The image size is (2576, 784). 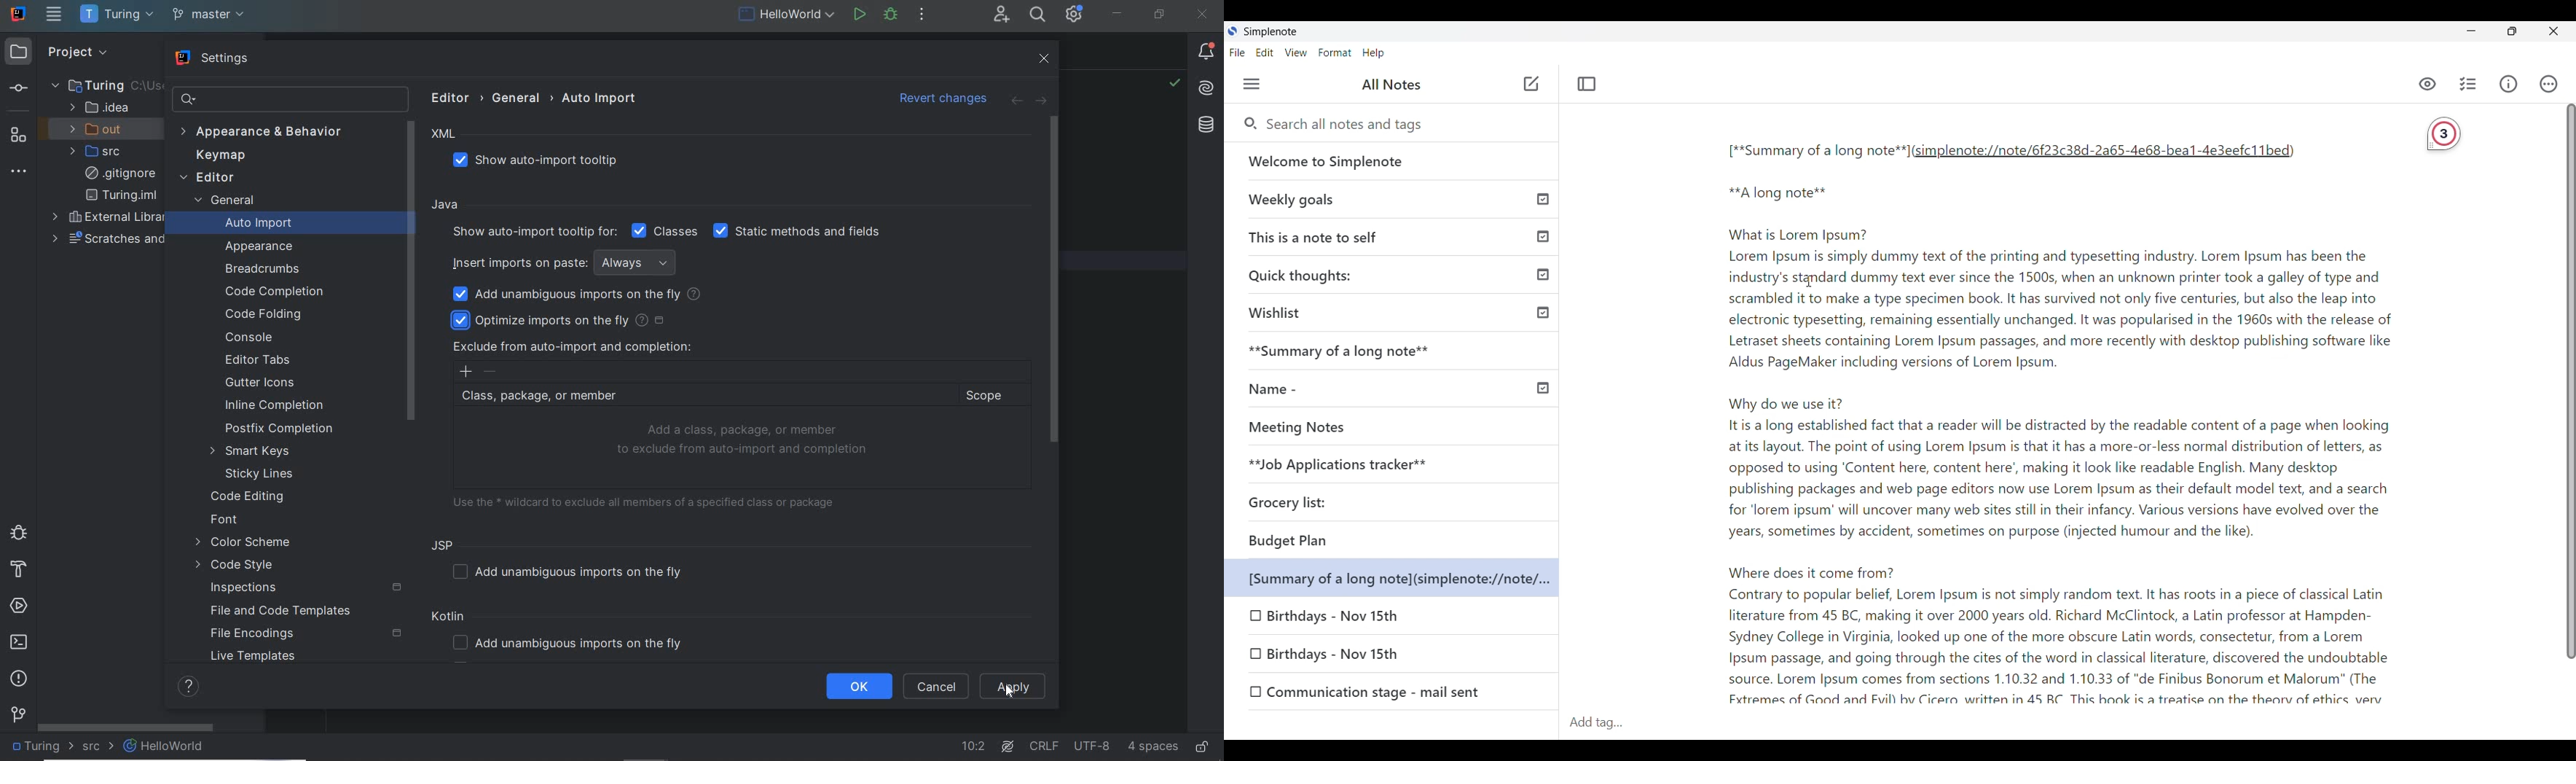 I want to click on Wishlist, so click(x=1394, y=311).